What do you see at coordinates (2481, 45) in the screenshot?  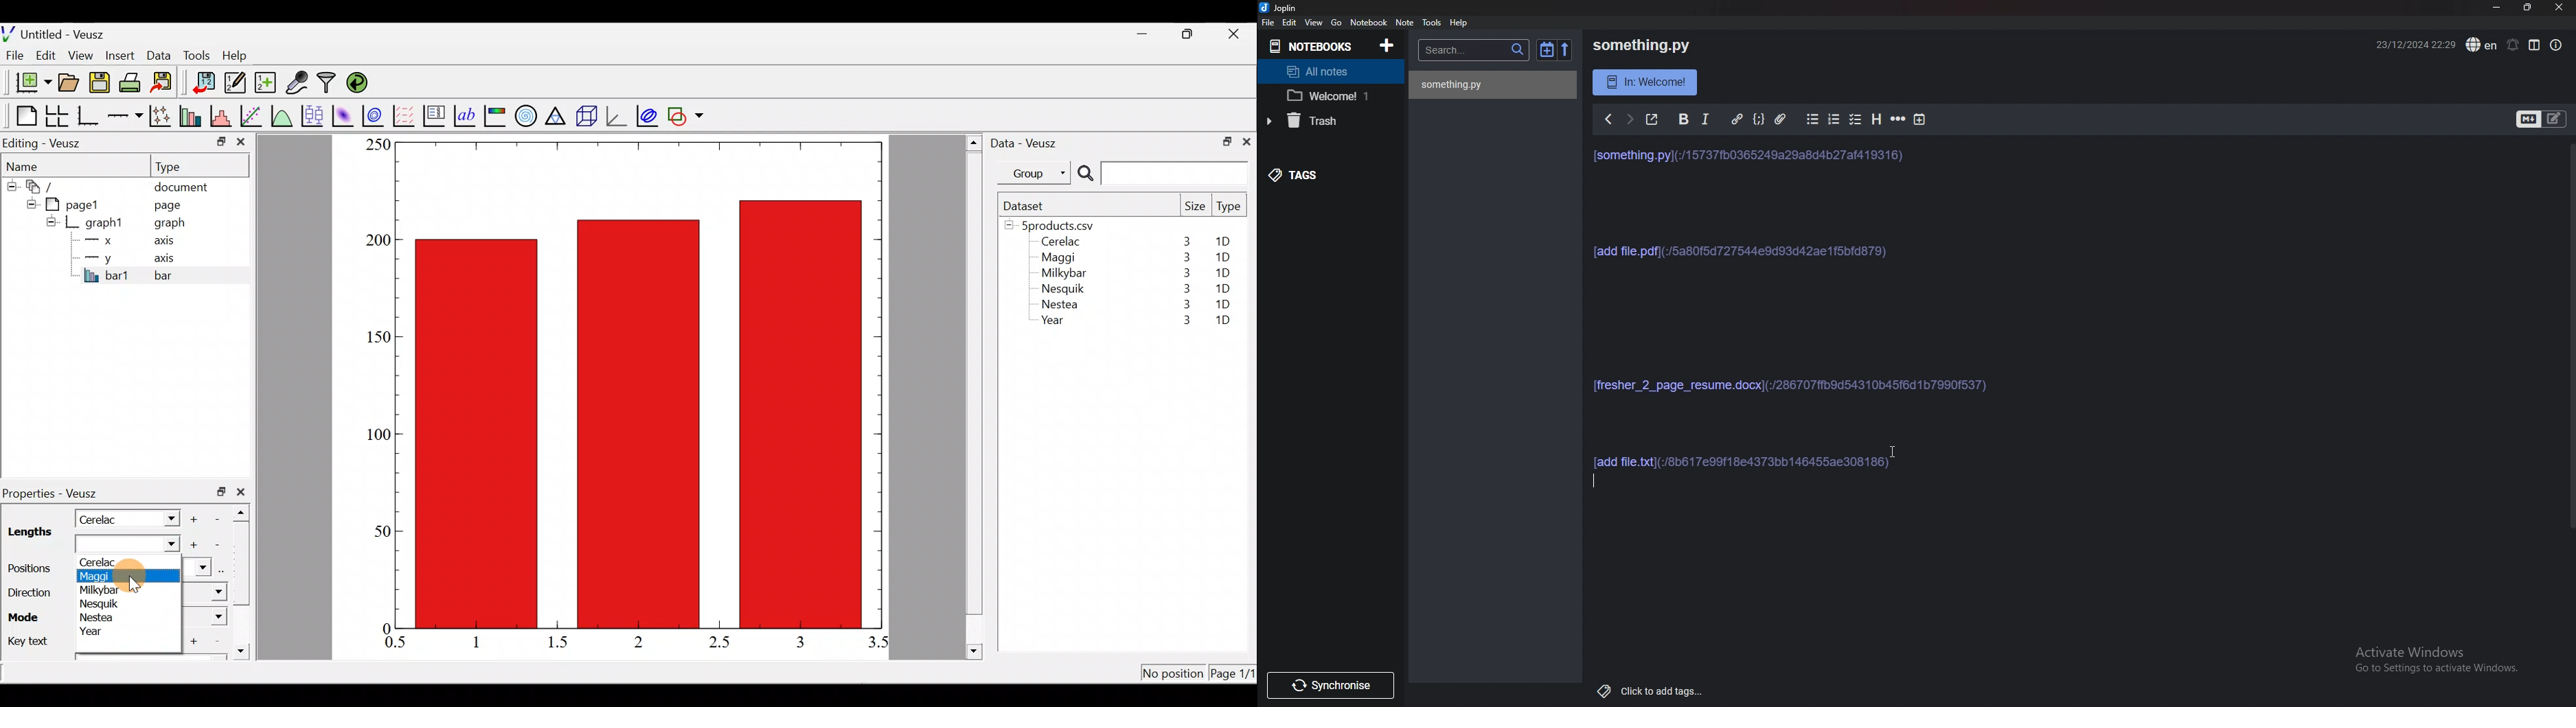 I see `Language` at bounding box center [2481, 45].